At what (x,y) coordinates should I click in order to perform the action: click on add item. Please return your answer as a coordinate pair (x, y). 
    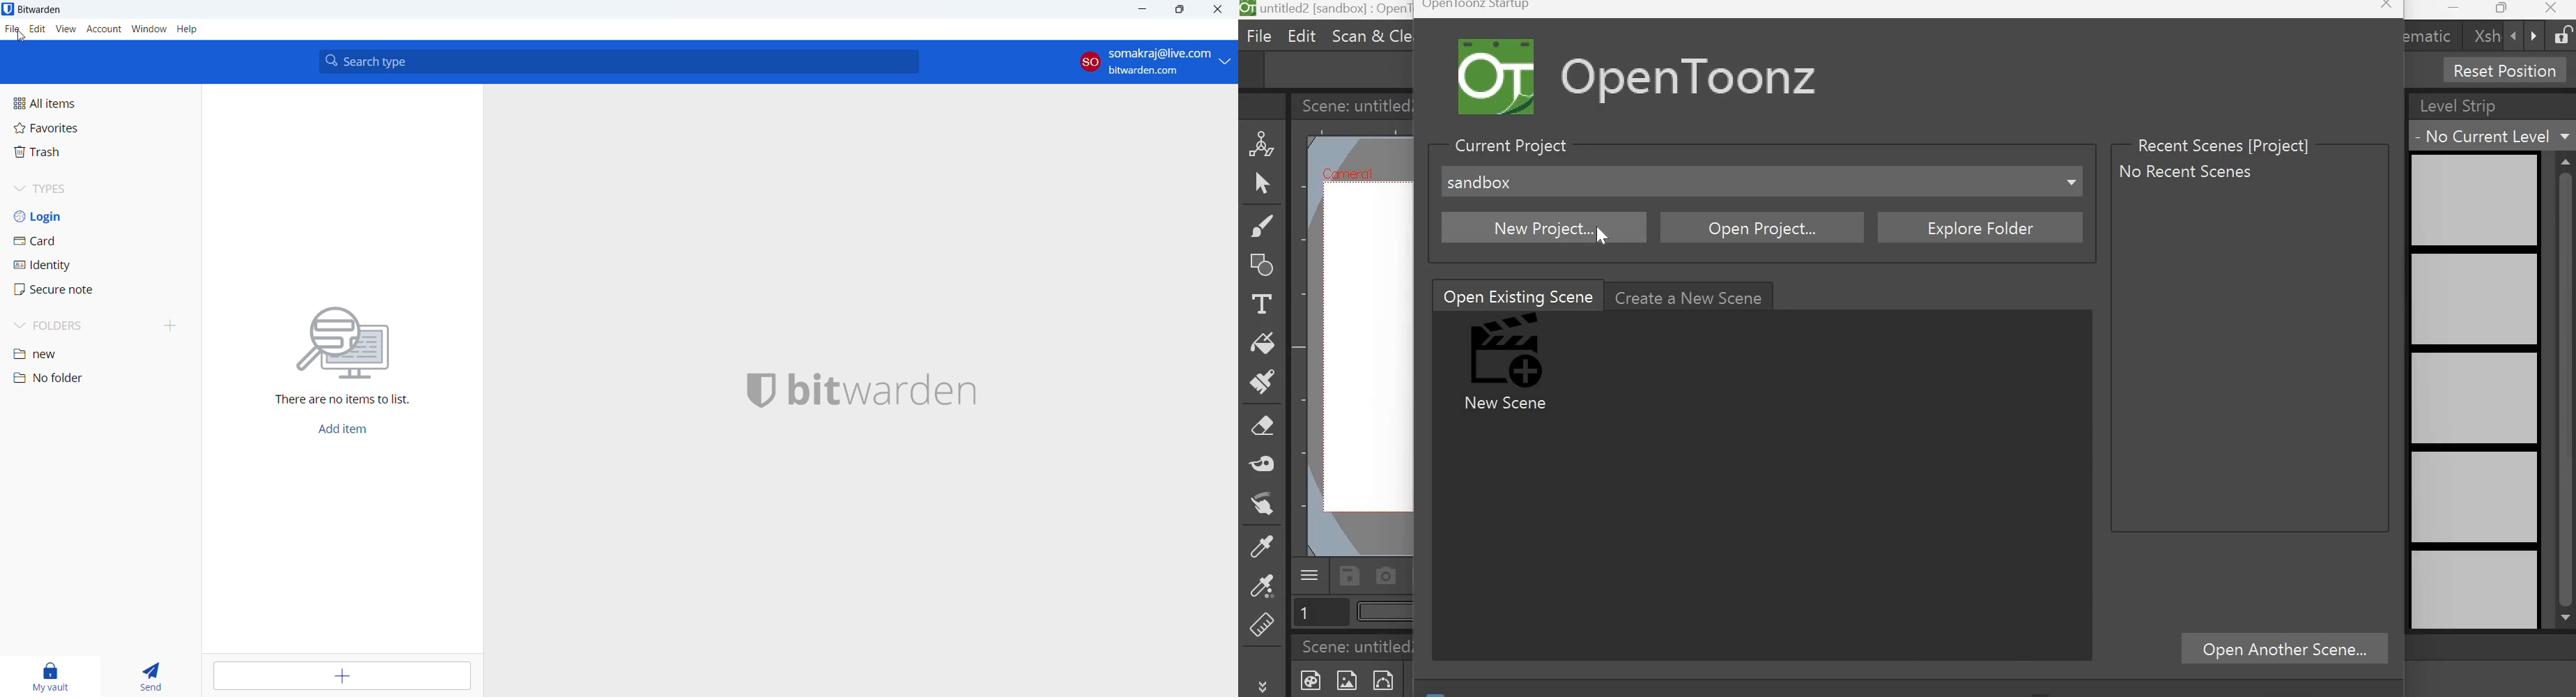
    Looking at the image, I should click on (343, 676).